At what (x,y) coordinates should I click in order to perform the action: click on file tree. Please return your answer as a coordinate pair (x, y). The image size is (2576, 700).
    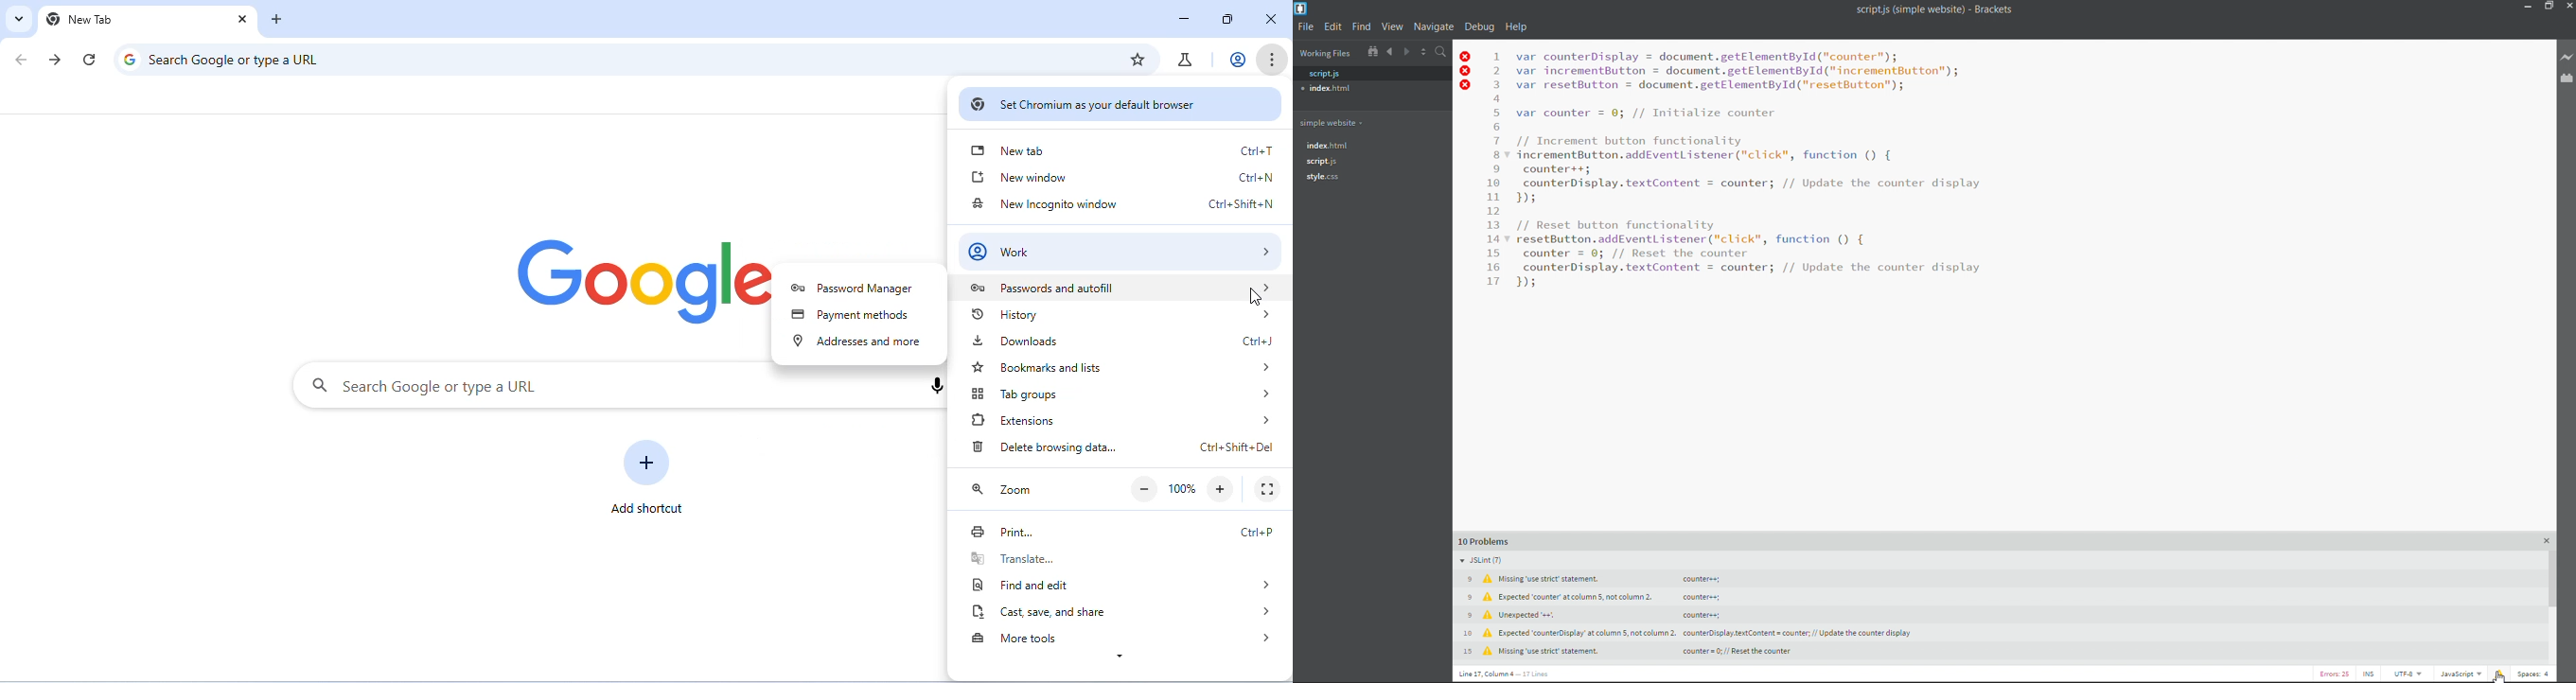
    Looking at the image, I should click on (1372, 53).